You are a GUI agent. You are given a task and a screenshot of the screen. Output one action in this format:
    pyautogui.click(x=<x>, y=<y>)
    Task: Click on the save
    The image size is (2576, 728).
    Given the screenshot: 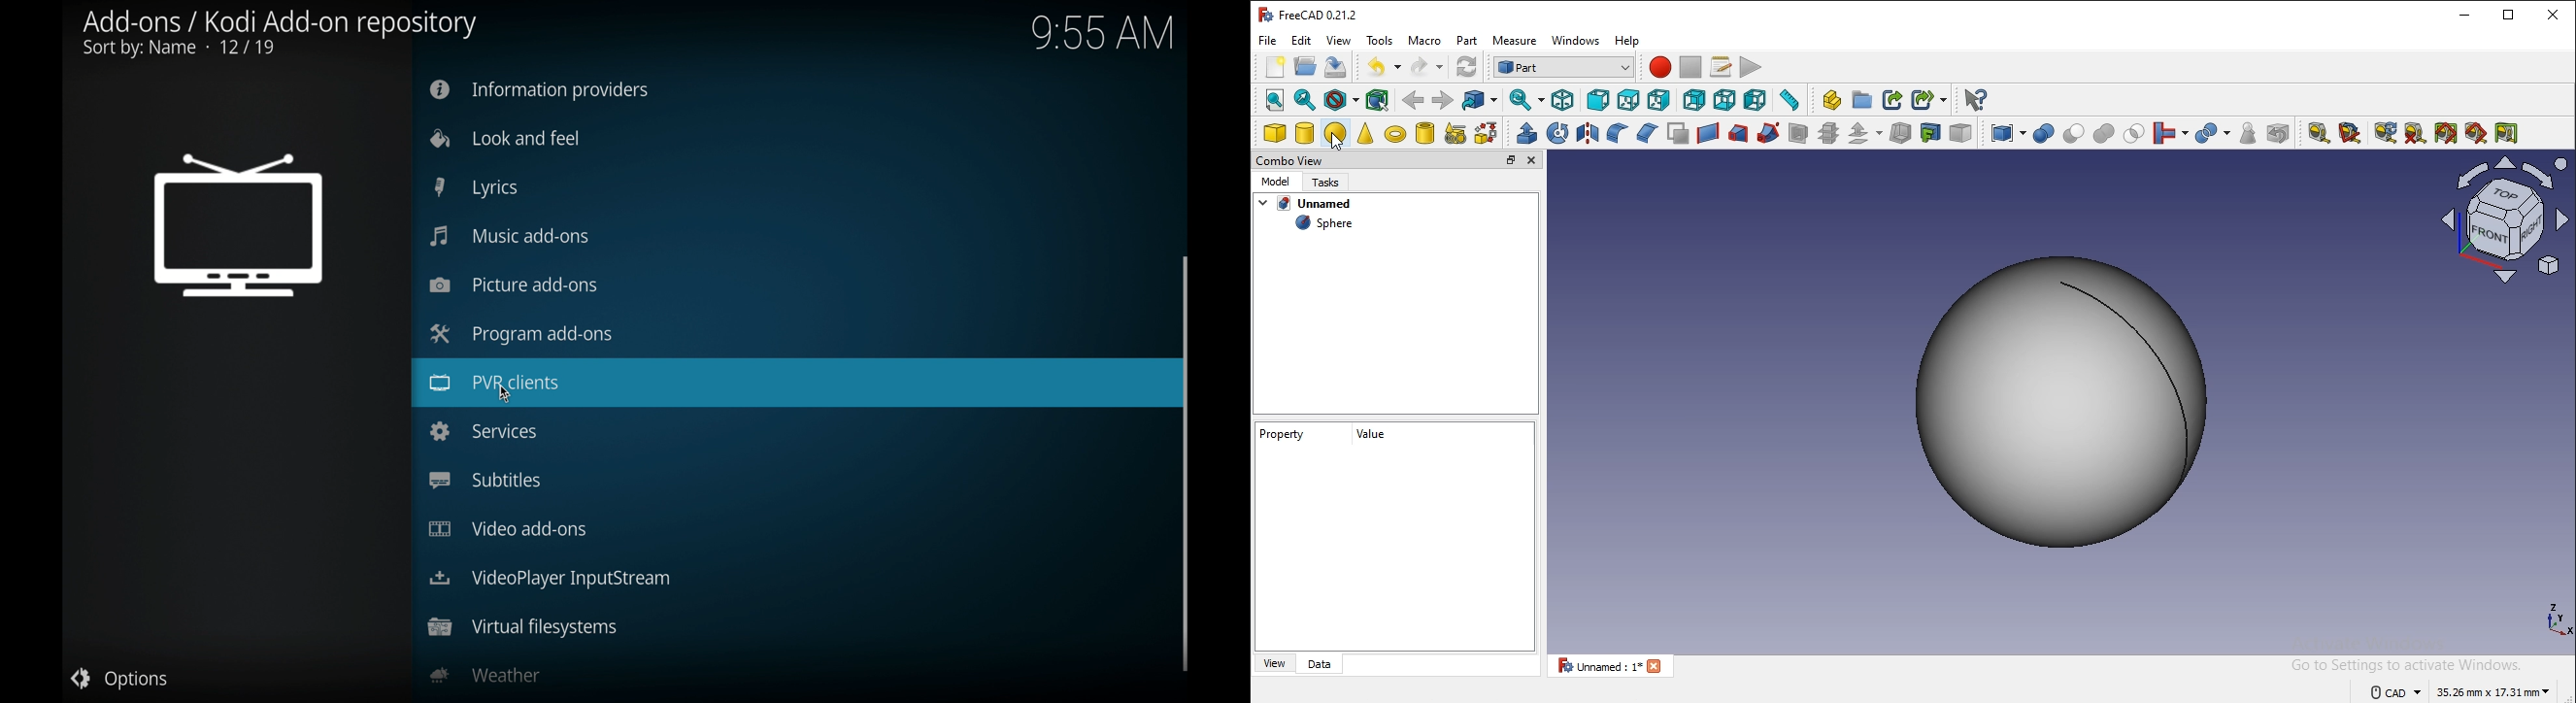 What is the action you would take?
    pyautogui.click(x=1337, y=66)
    